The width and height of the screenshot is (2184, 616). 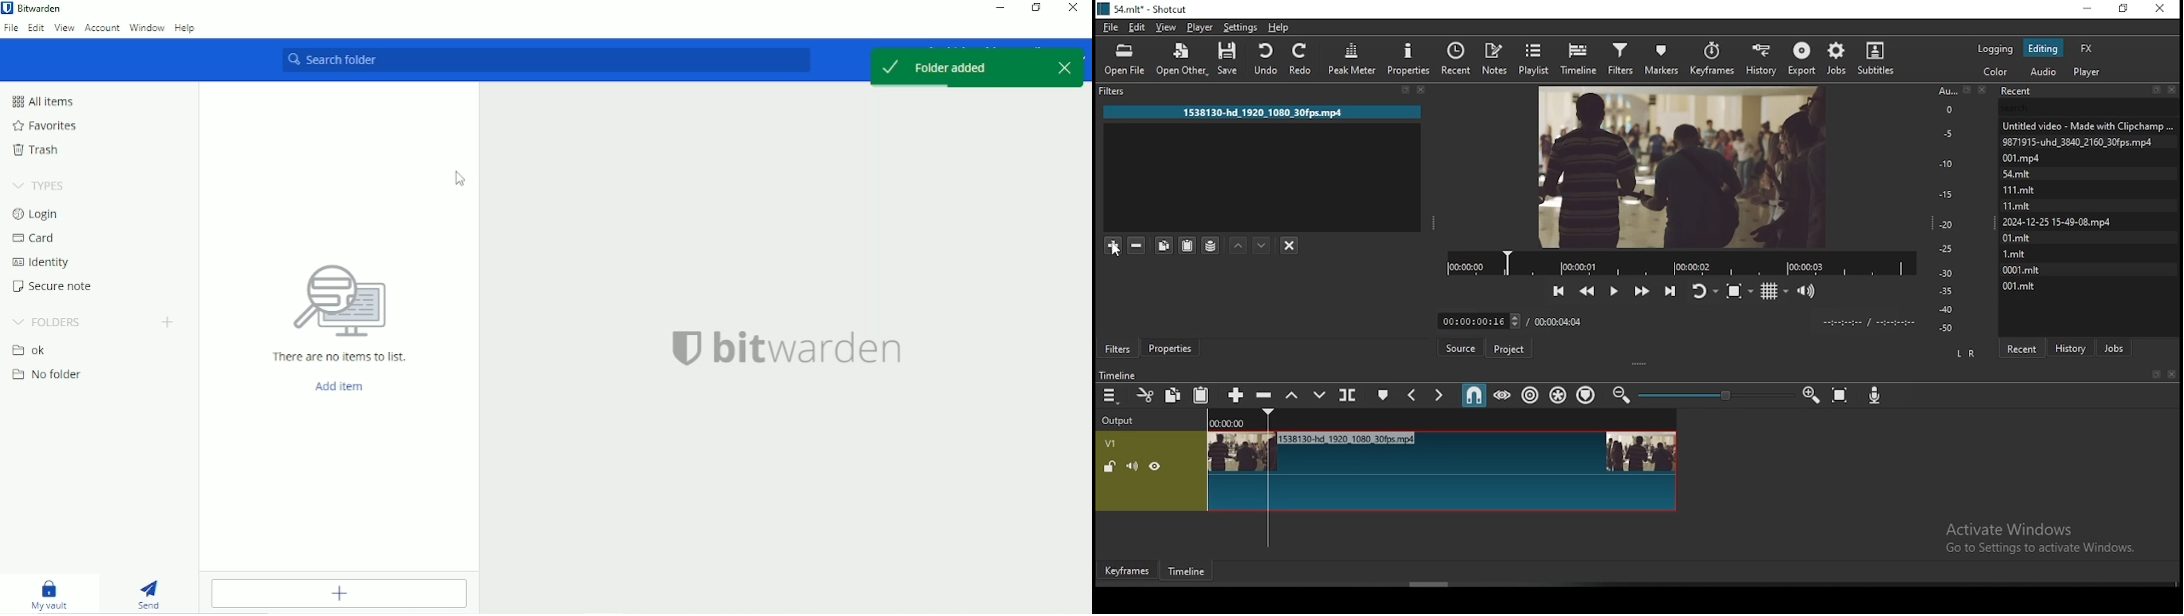 I want to click on Add item, so click(x=337, y=594).